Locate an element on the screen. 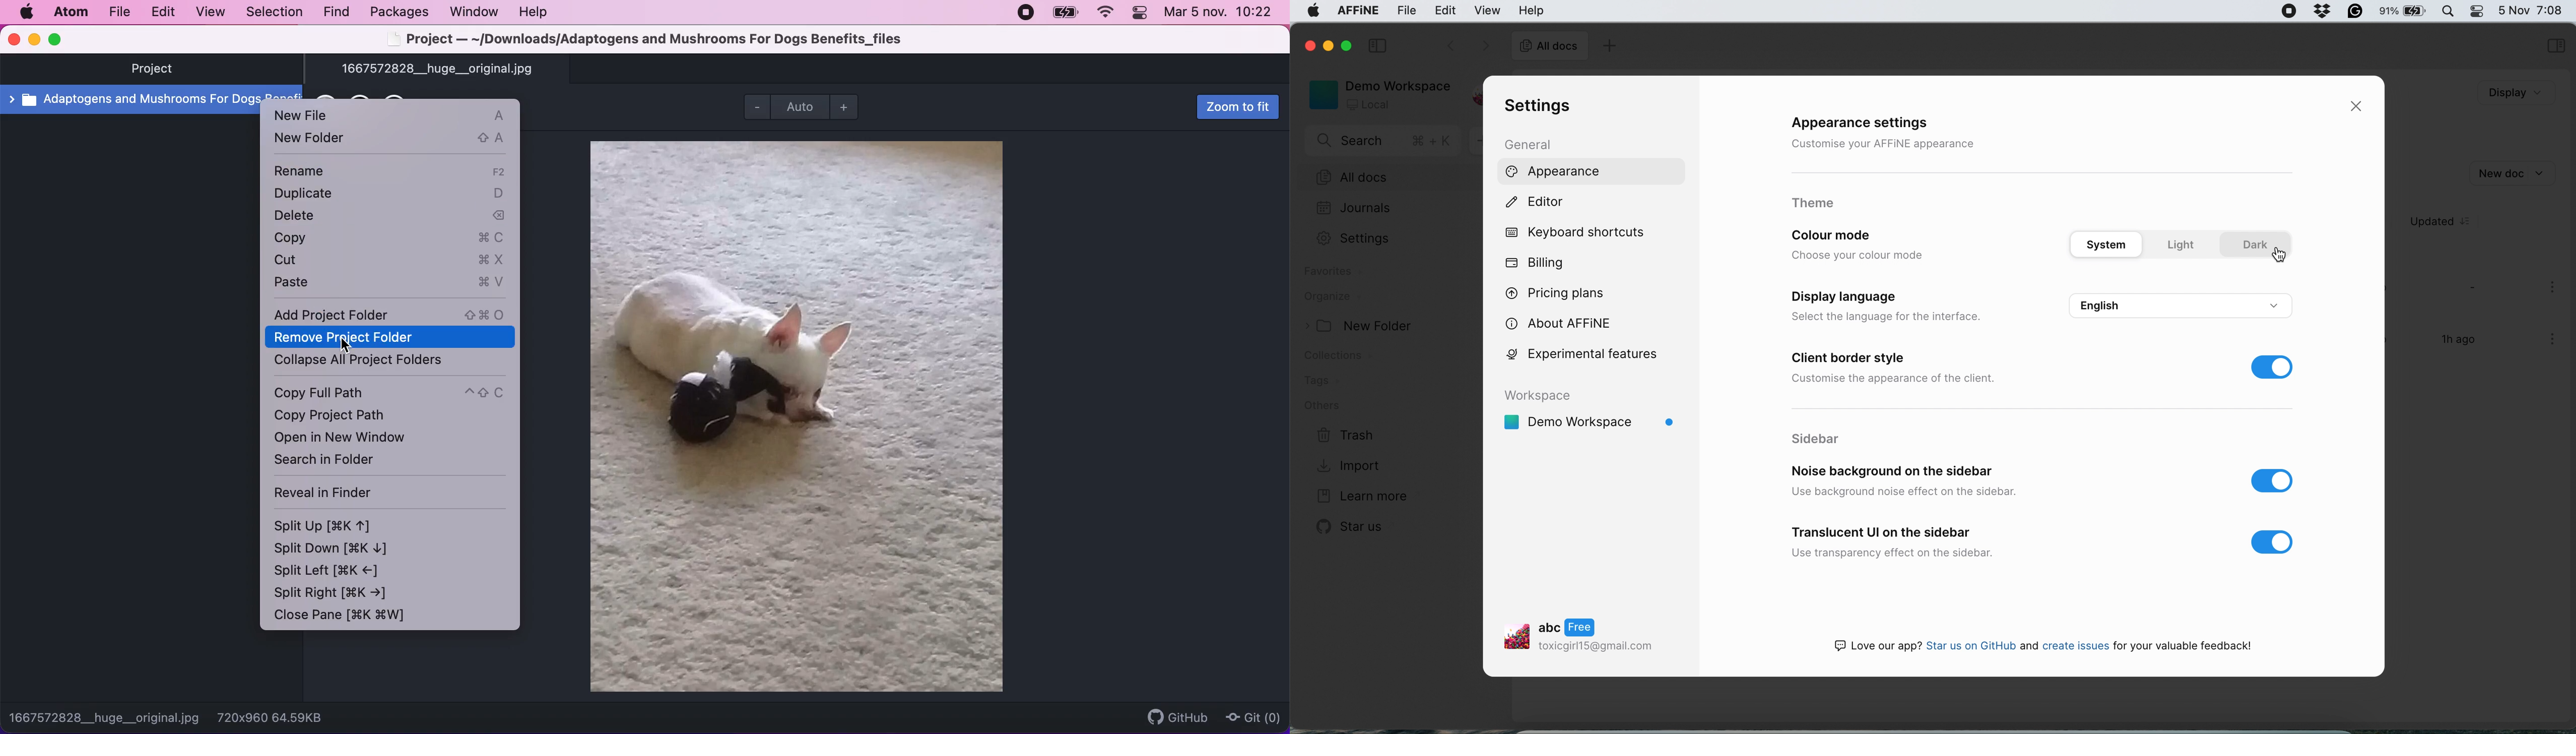 Image resolution: width=2576 pixels, height=756 pixels. maximize is located at coordinates (58, 39).